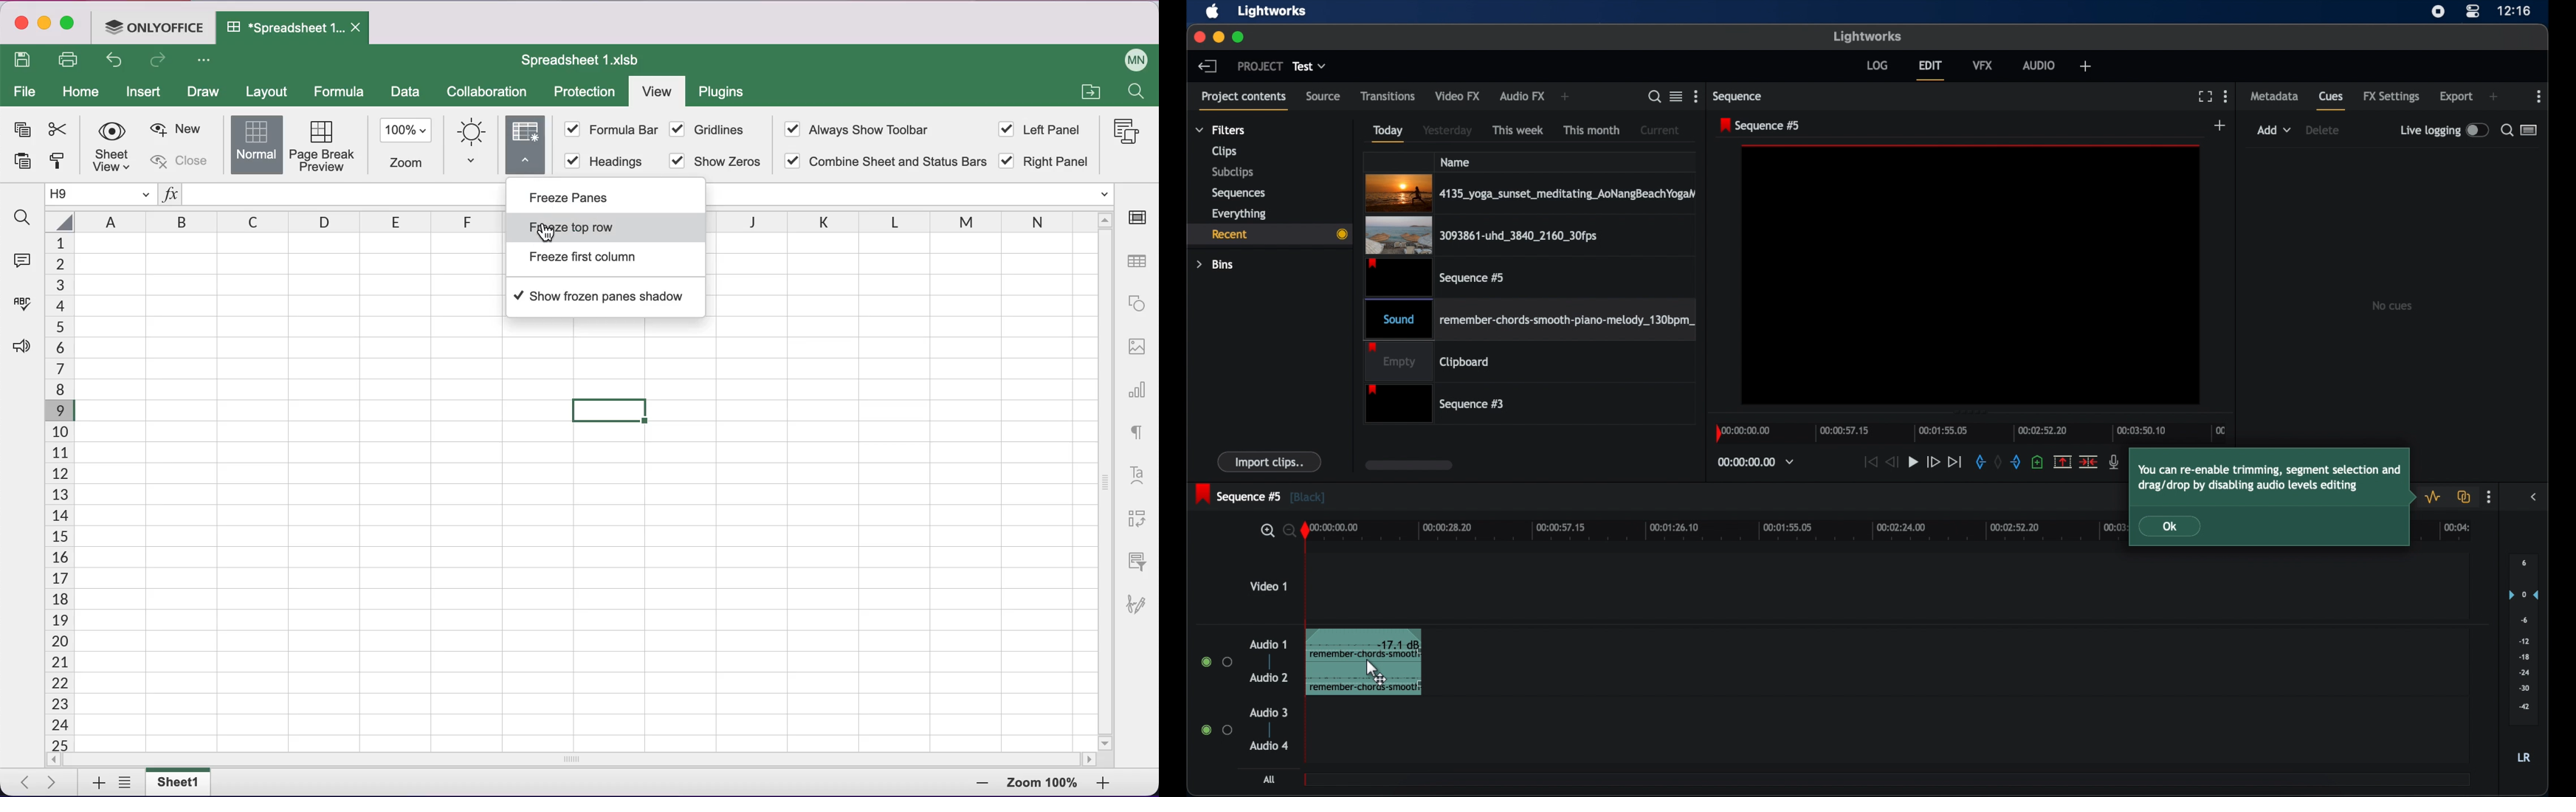 The height and width of the screenshot is (812, 2576). Describe the element at coordinates (2323, 130) in the screenshot. I see `delete` at that location.